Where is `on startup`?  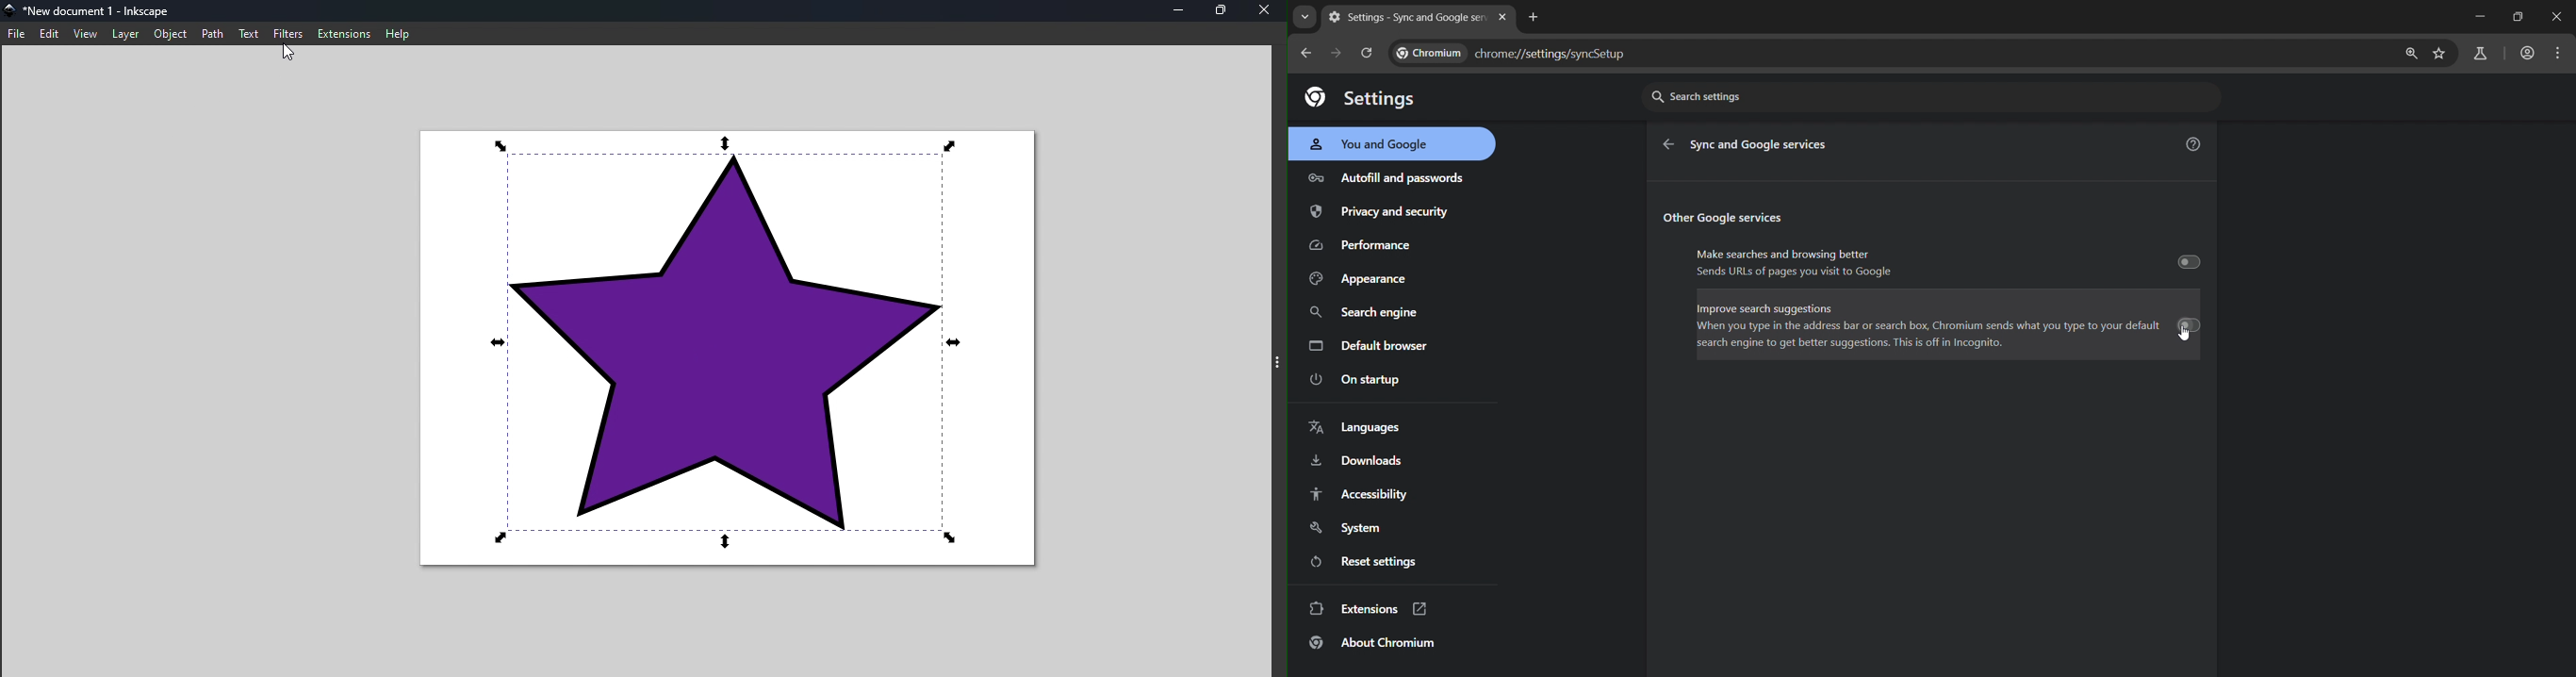
on startup is located at coordinates (1355, 380).